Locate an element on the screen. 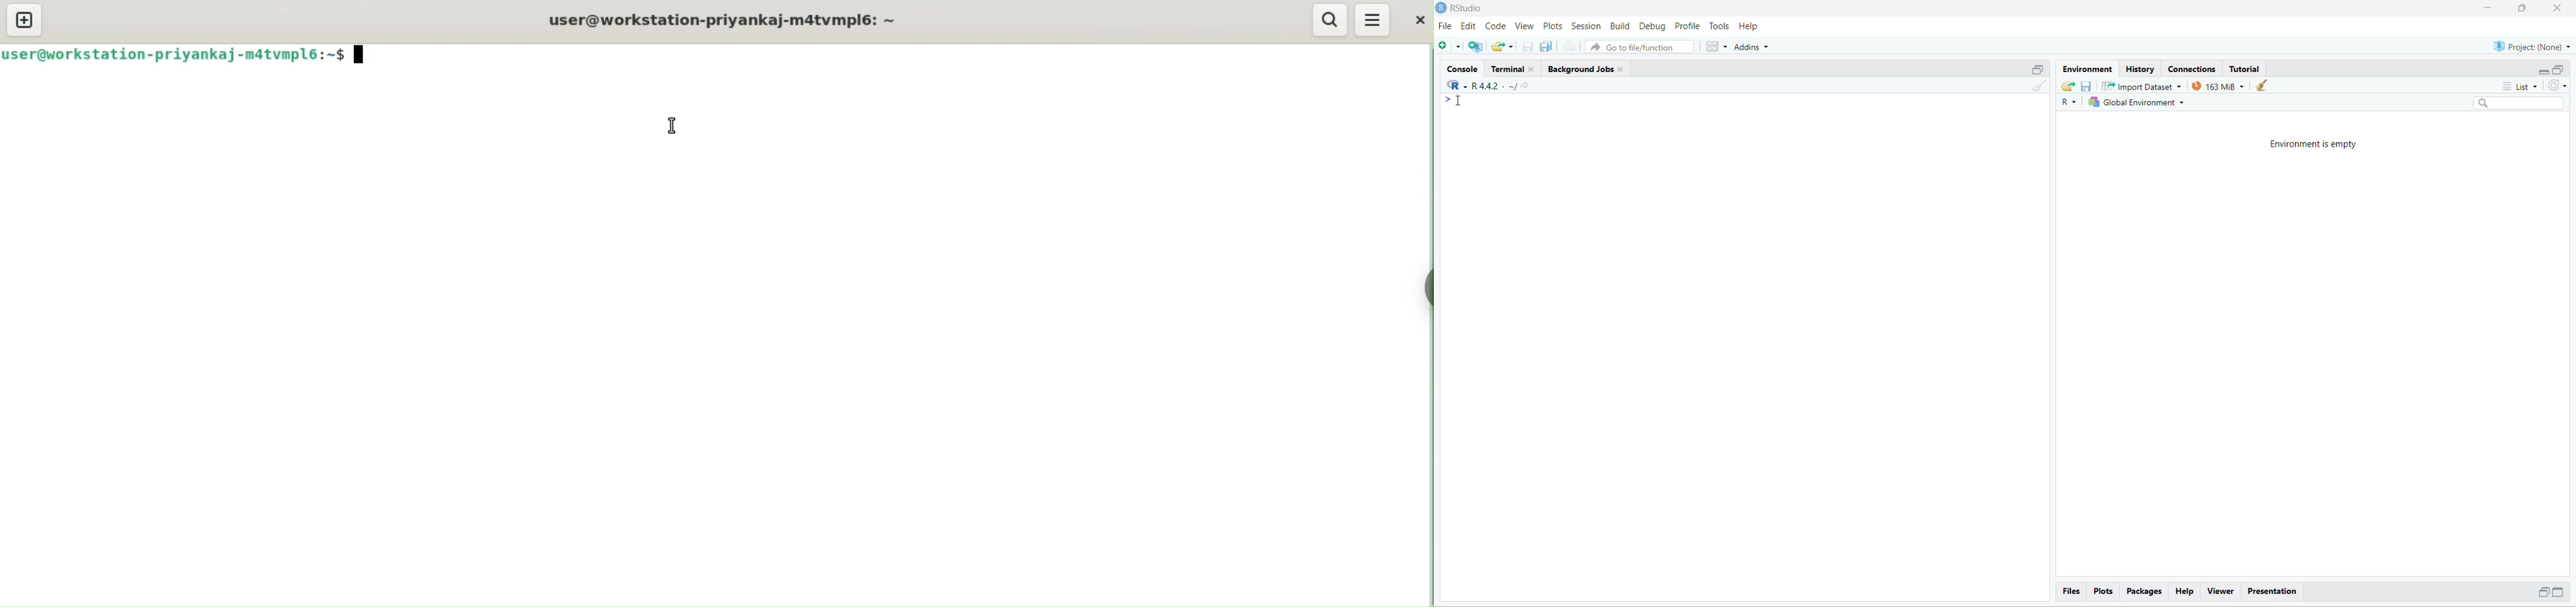 Image resolution: width=2576 pixels, height=616 pixels. Help is located at coordinates (2184, 592).